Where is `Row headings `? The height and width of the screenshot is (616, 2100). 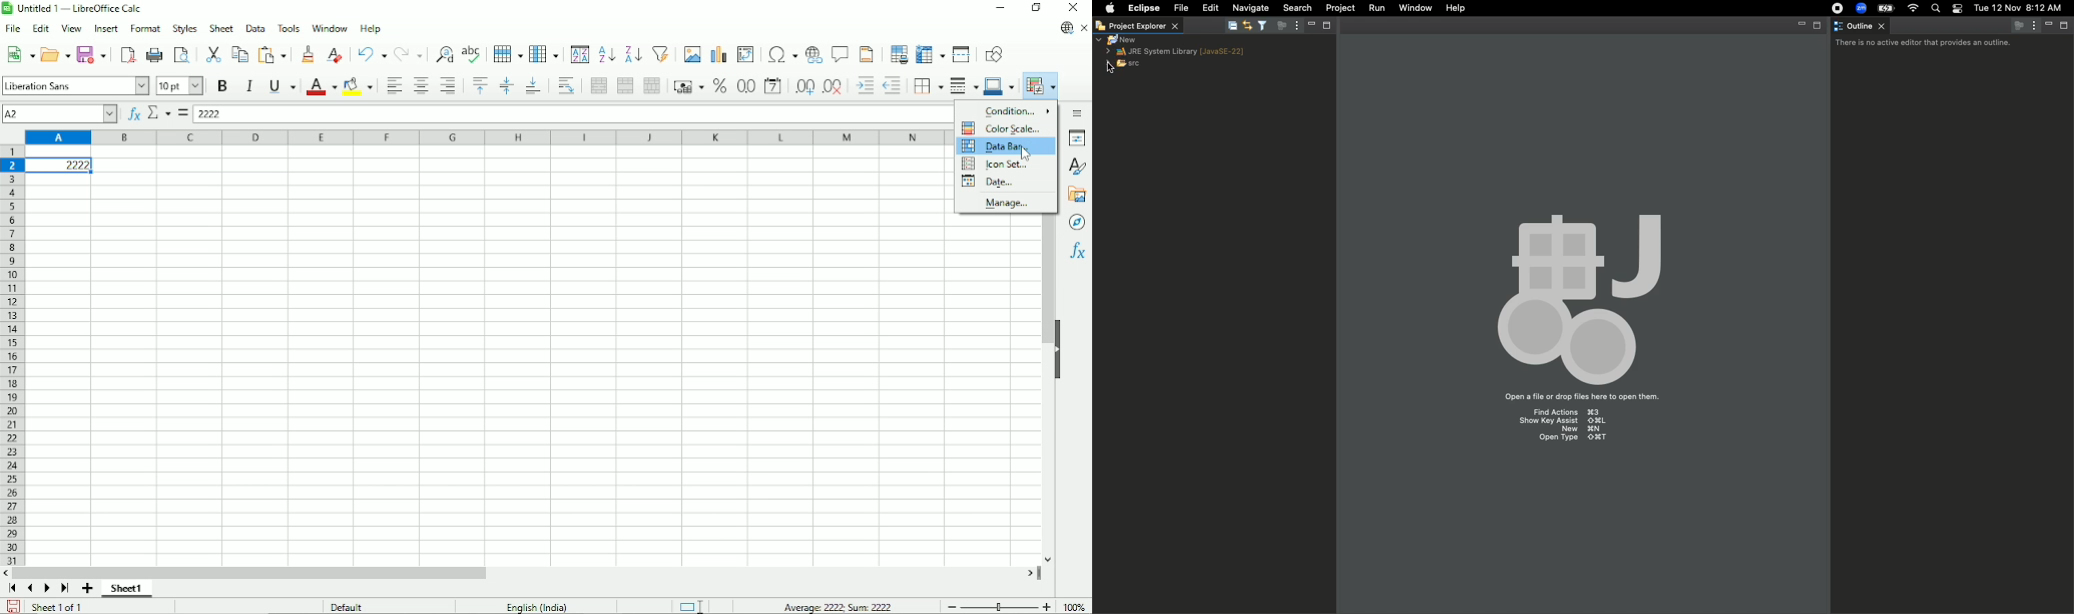
Row headings  is located at coordinates (12, 357).